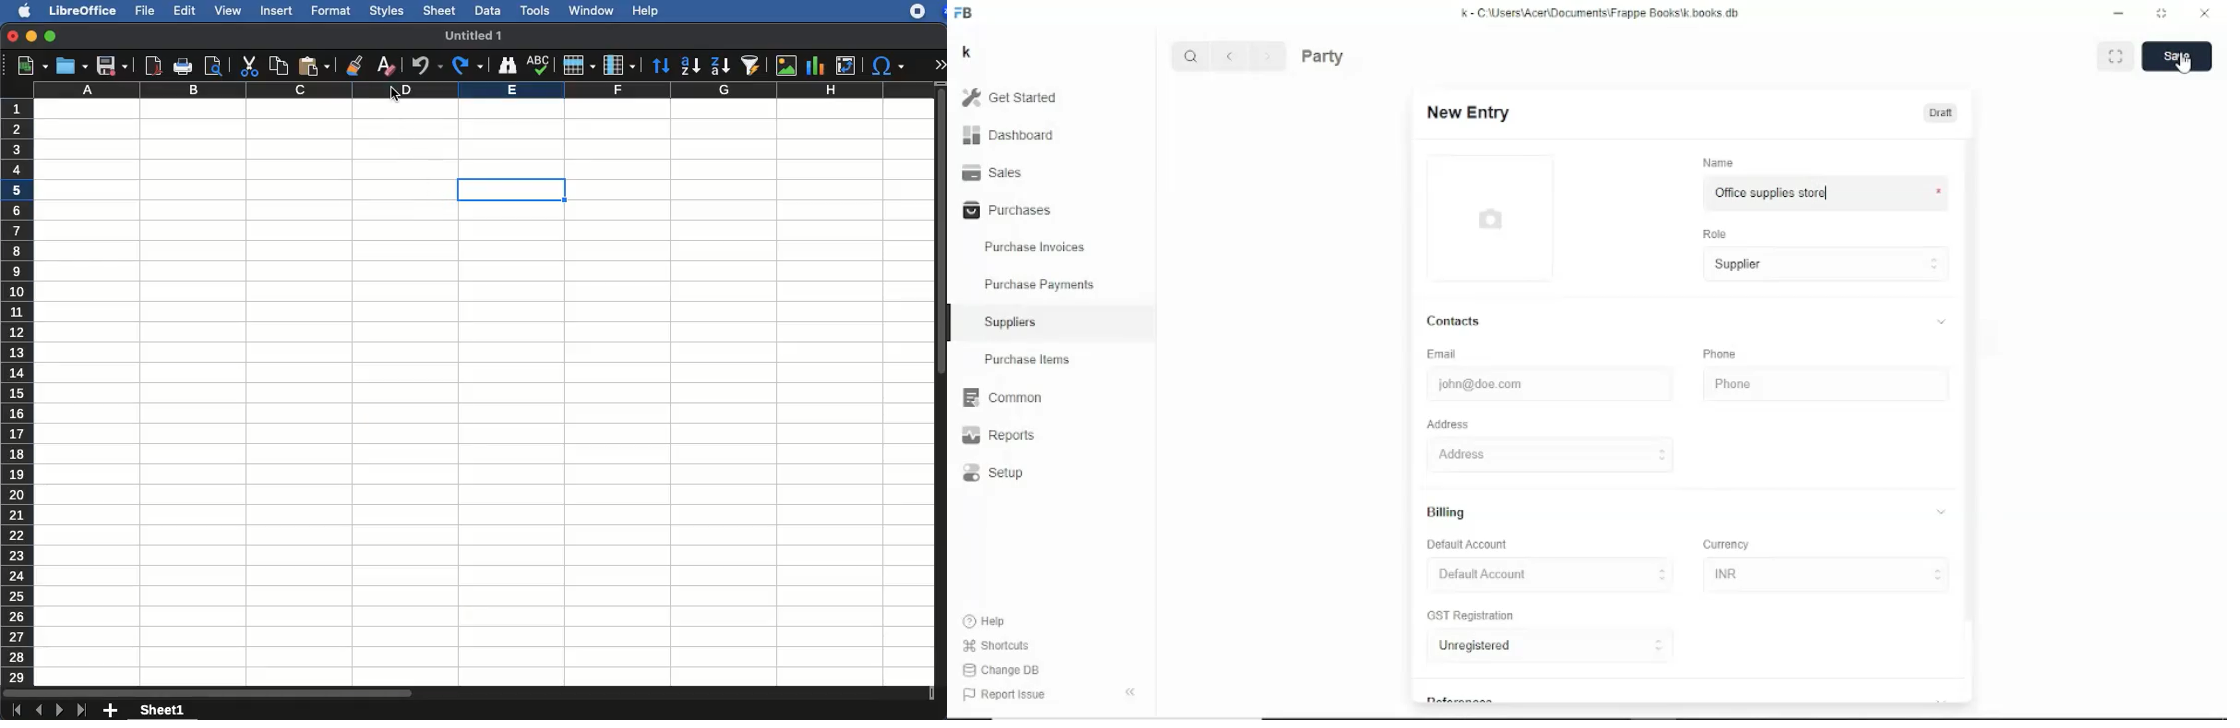 This screenshot has width=2240, height=728. What do you see at coordinates (70, 66) in the screenshot?
I see `save` at bounding box center [70, 66].